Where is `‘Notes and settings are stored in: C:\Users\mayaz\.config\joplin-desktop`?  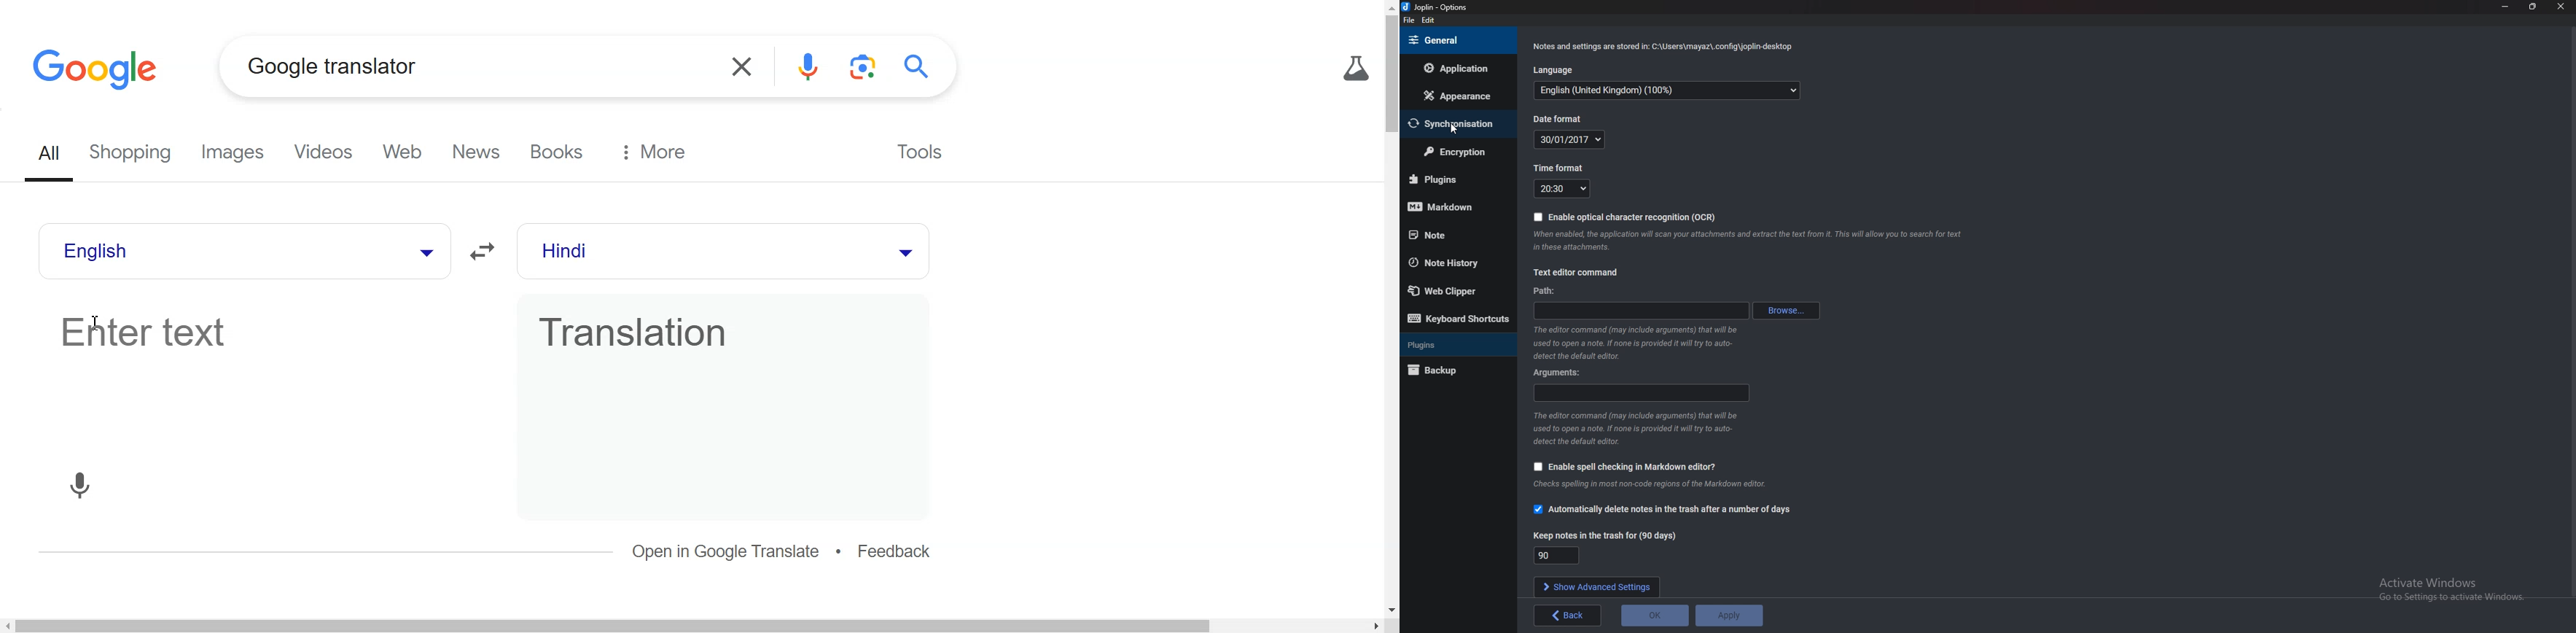 ‘Notes and settings are stored in: C:\Users\mayaz\.config\joplin-desktop is located at coordinates (1662, 47).